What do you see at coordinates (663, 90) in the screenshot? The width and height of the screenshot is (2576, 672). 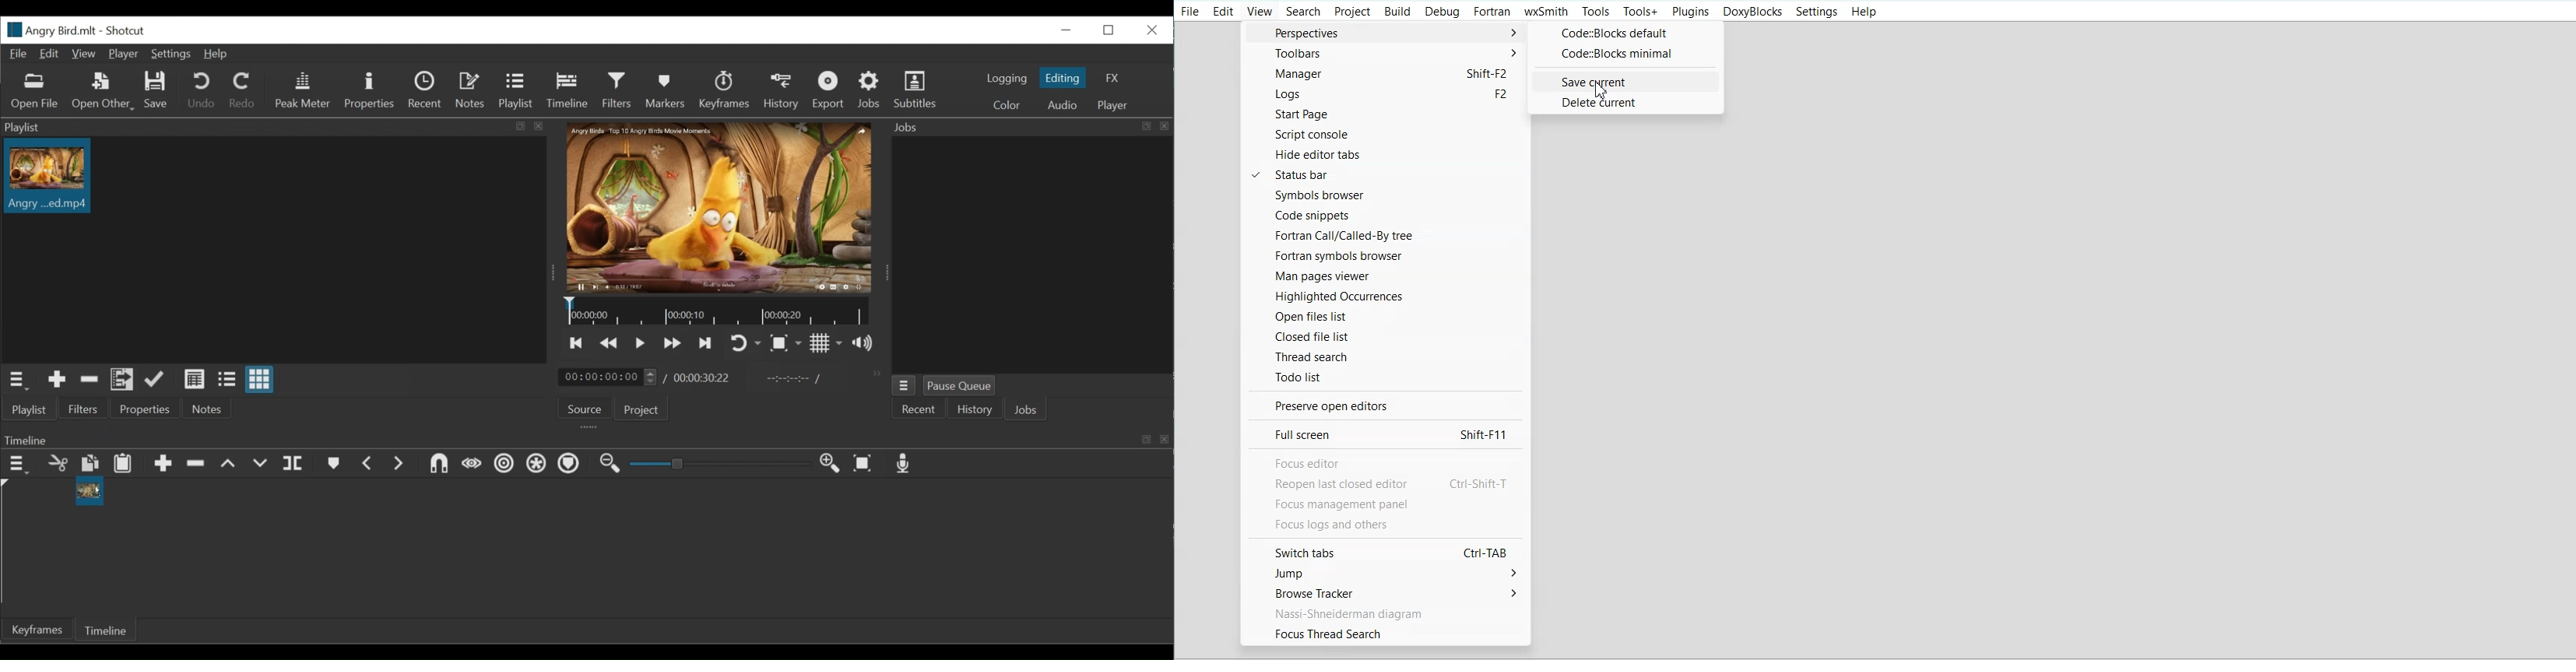 I see `Markers` at bounding box center [663, 90].